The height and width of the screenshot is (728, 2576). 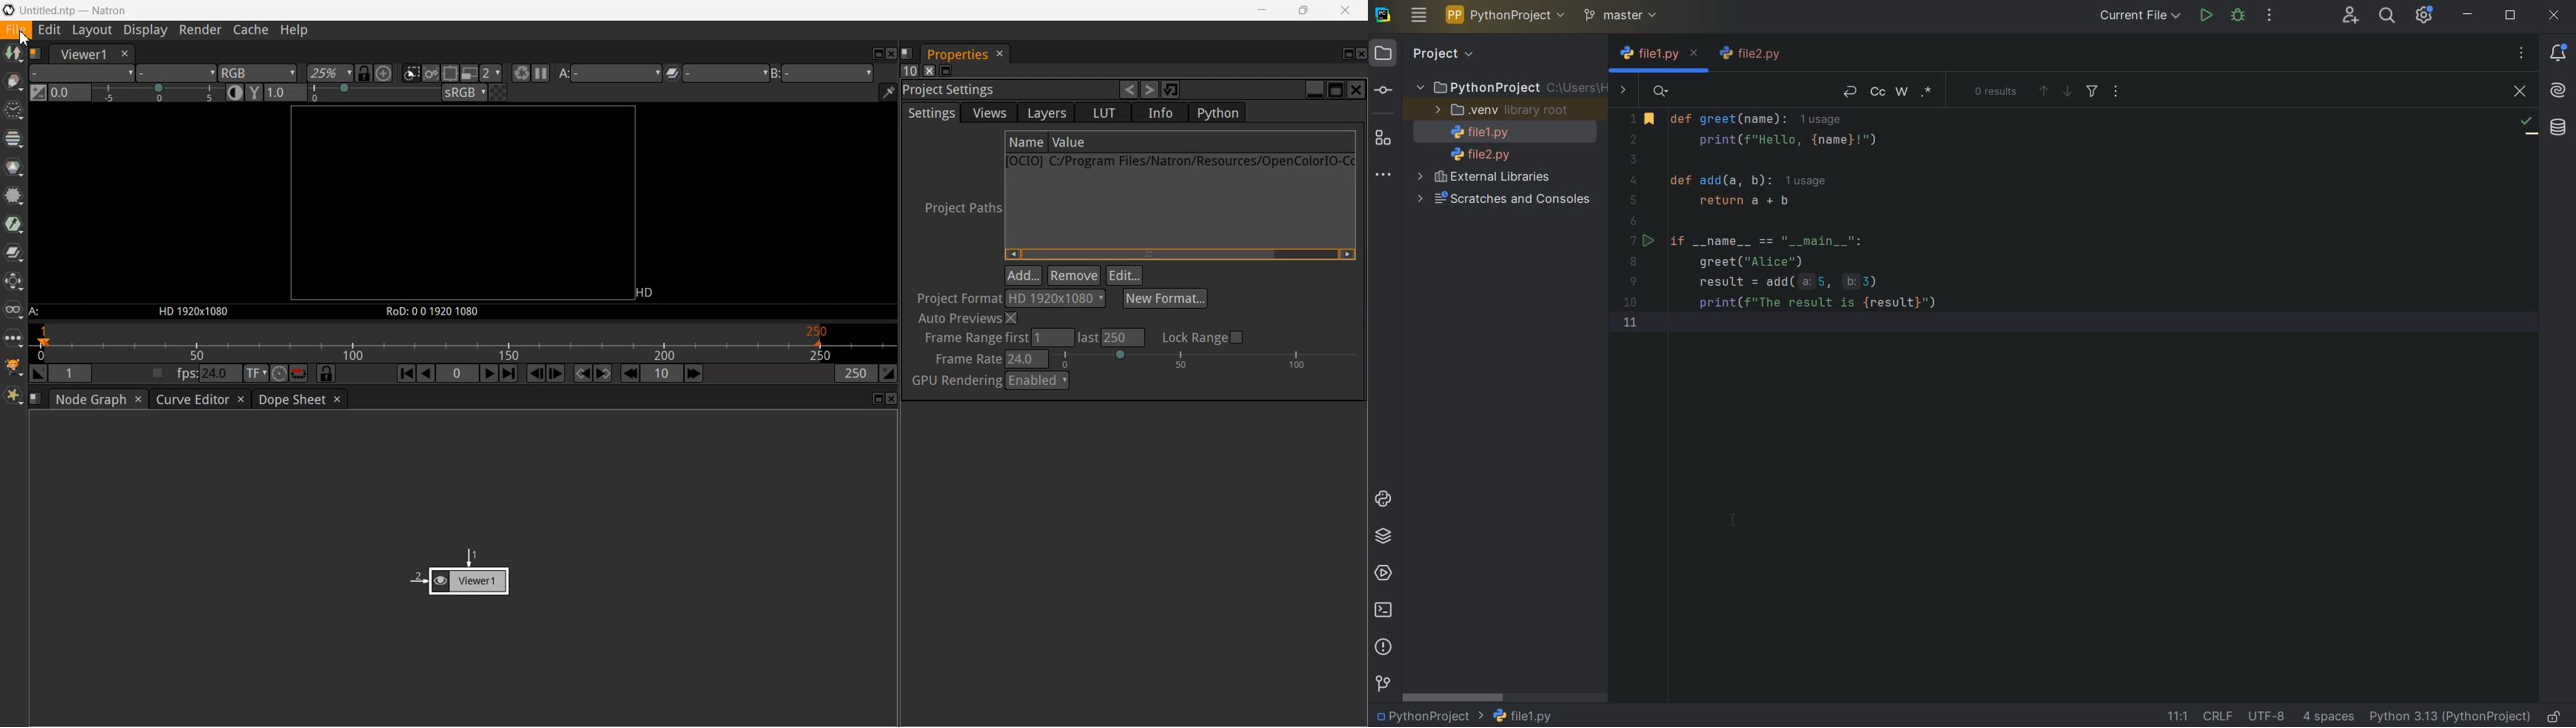 I want to click on MATCH CASE, so click(x=1879, y=92).